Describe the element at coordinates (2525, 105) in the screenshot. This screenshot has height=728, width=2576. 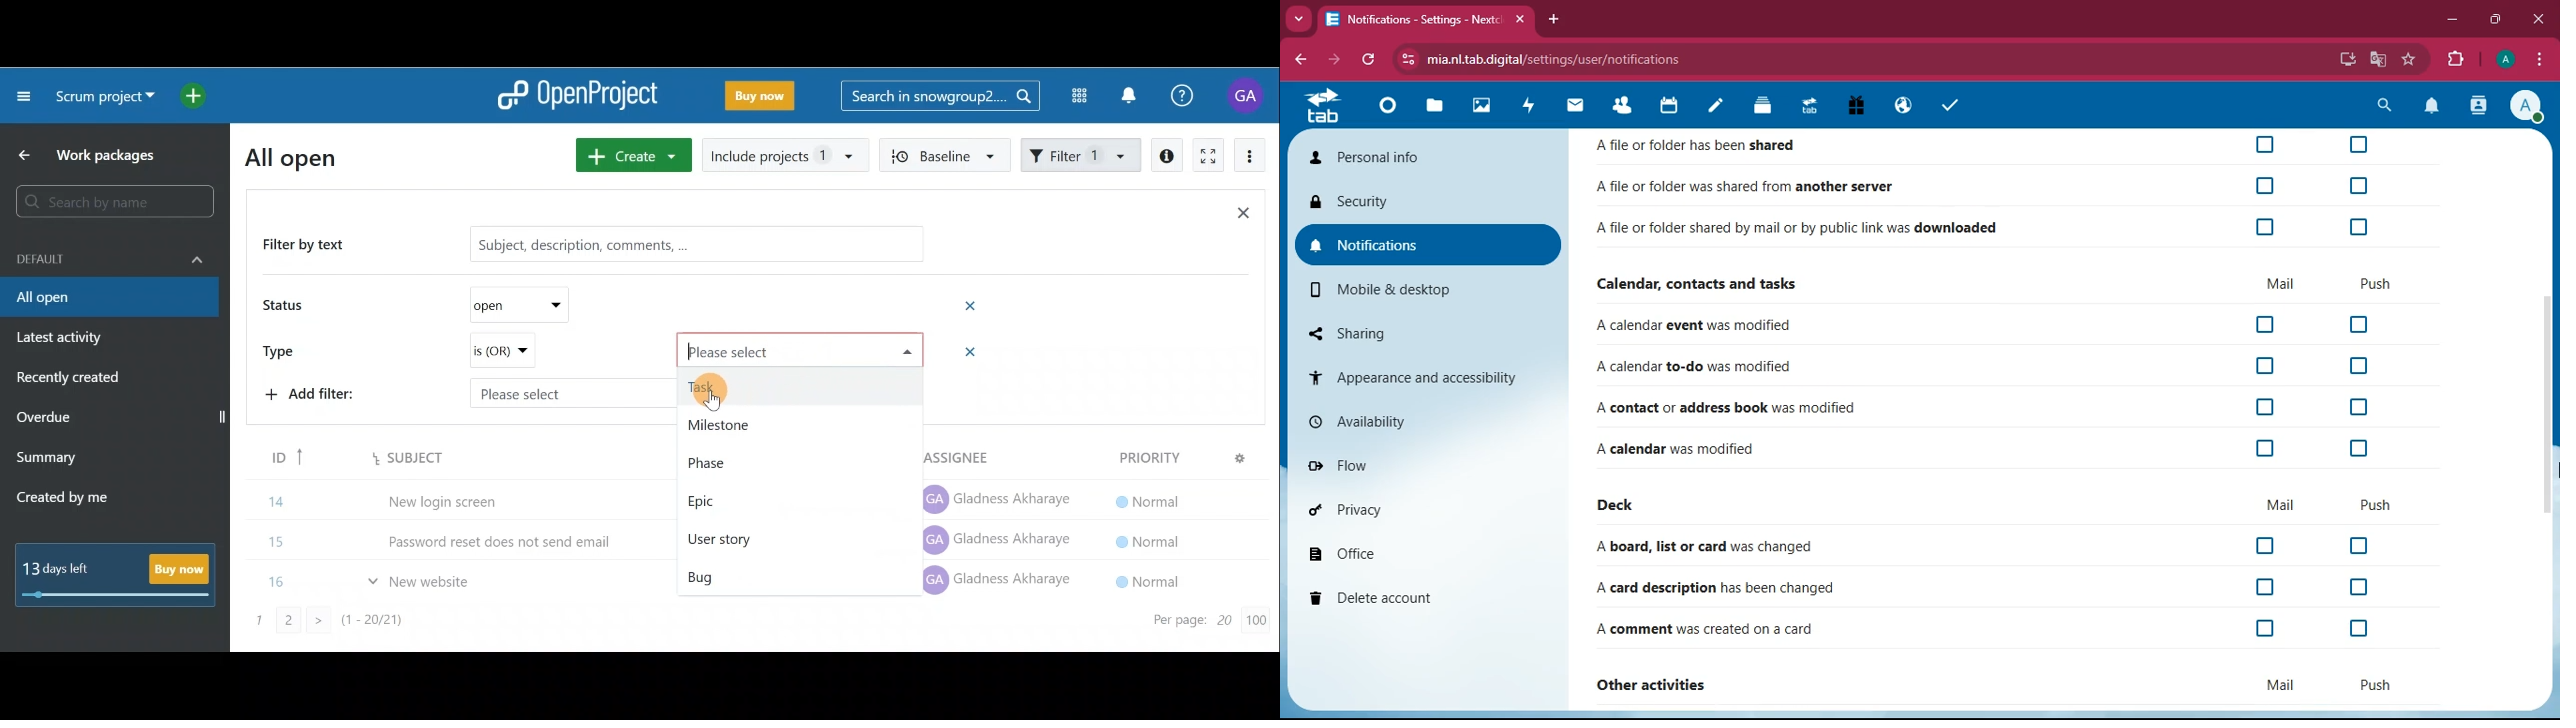
I see `Account` at that location.